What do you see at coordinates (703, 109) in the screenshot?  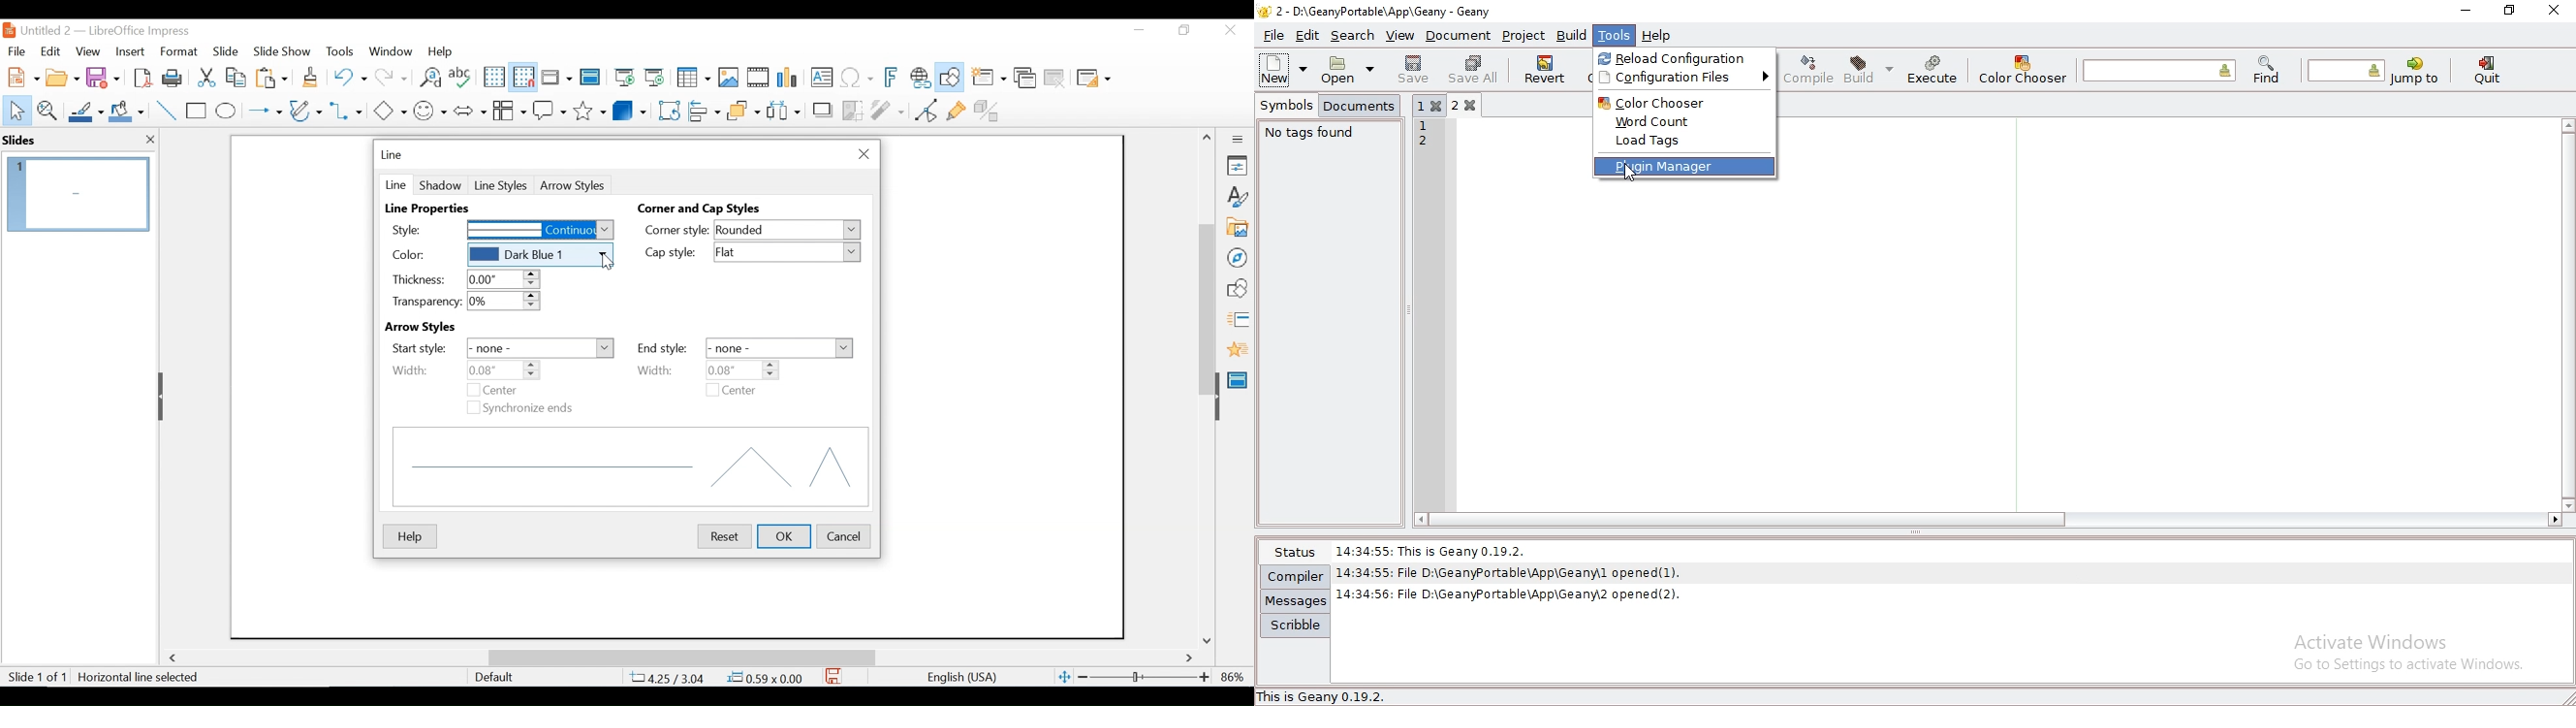 I see `Align Objects` at bounding box center [703, 109].